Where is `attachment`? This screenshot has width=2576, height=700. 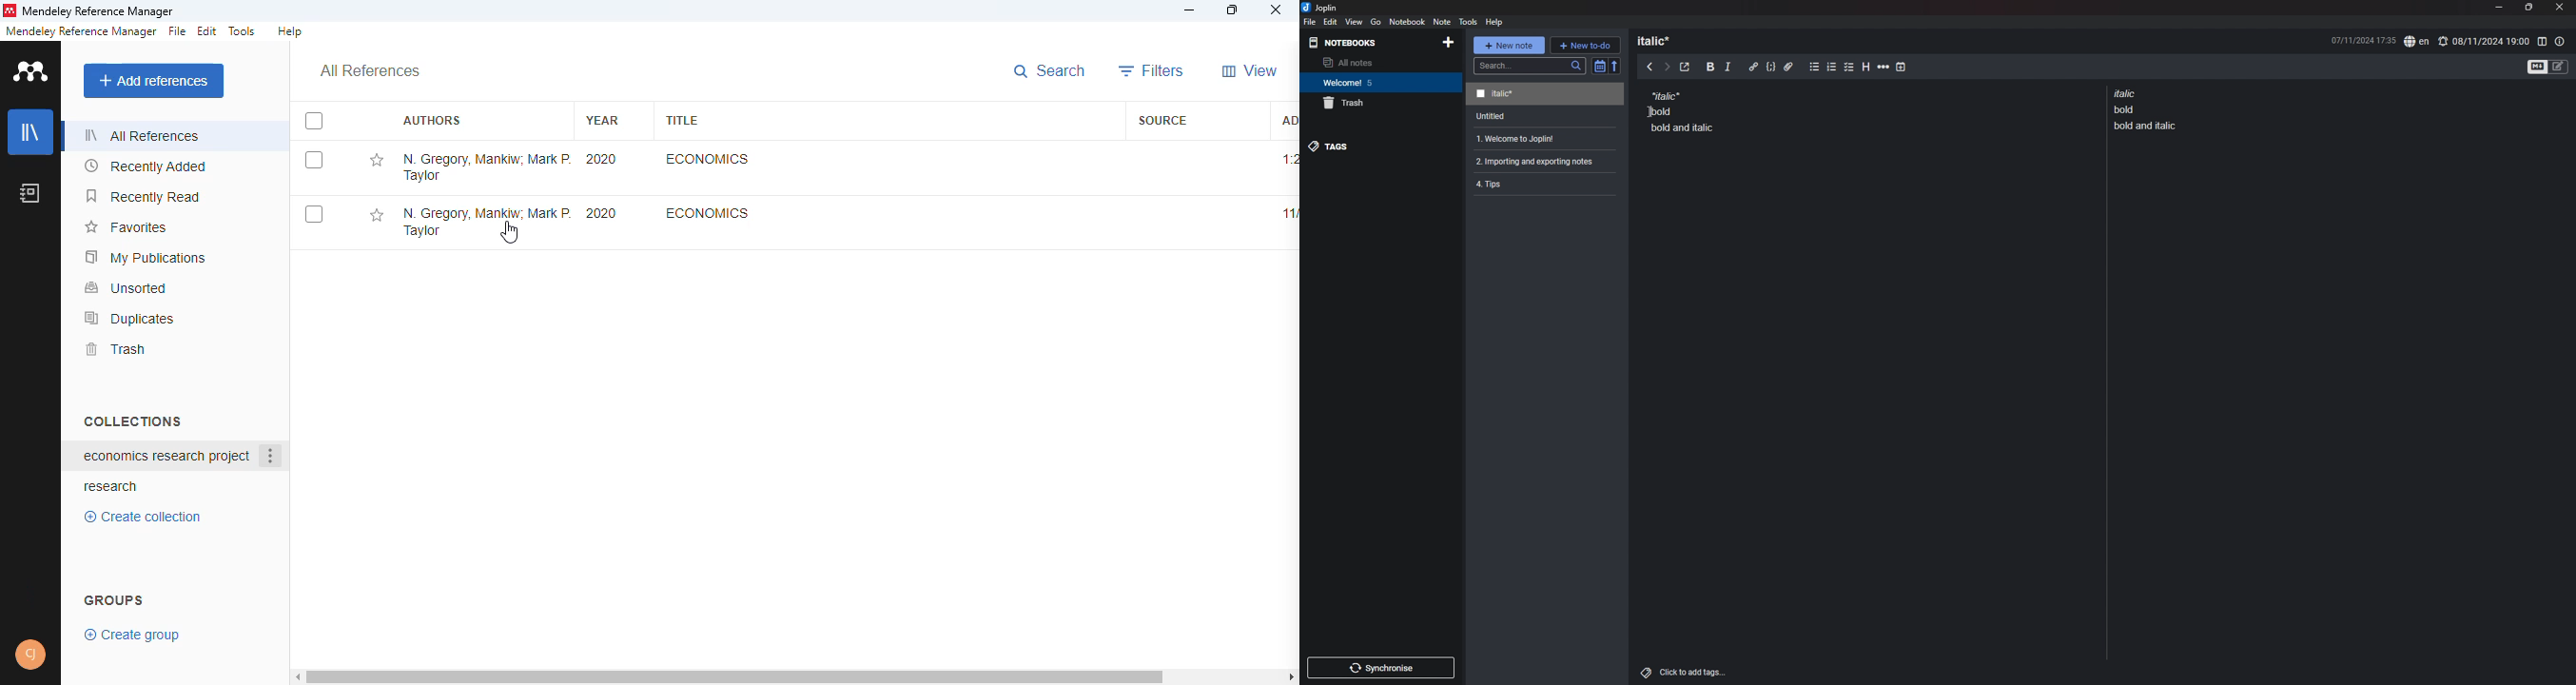
attachment is located at coordinates (1789, 67).